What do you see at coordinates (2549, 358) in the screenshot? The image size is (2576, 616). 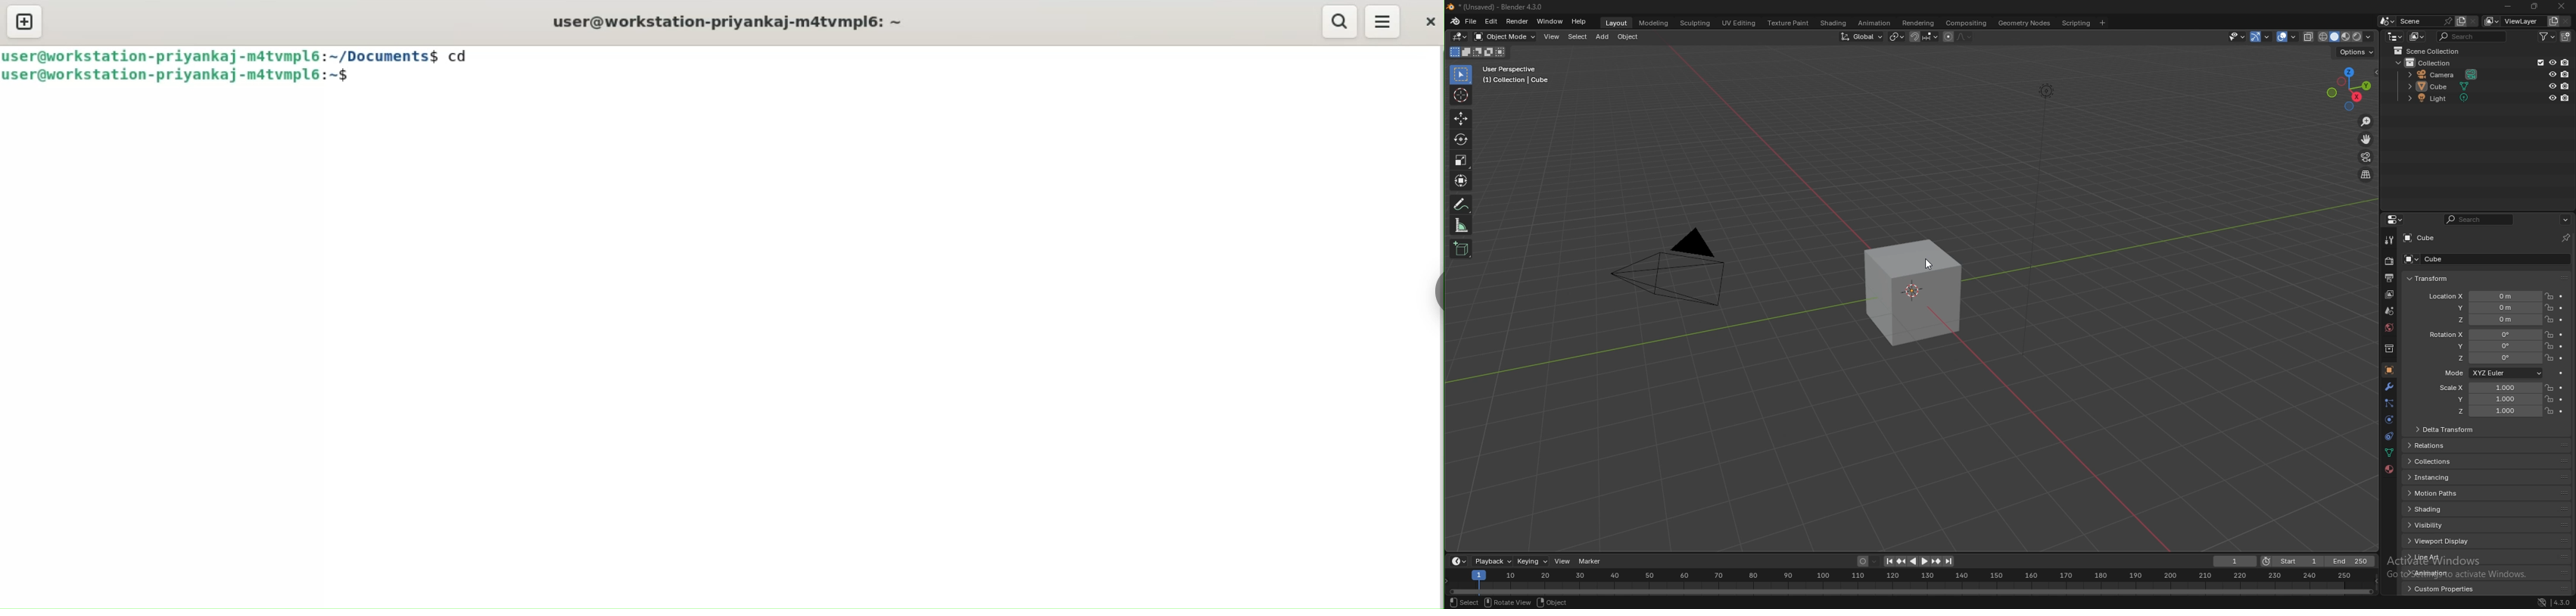 I see `lock` at bounding box center [2549, 358].